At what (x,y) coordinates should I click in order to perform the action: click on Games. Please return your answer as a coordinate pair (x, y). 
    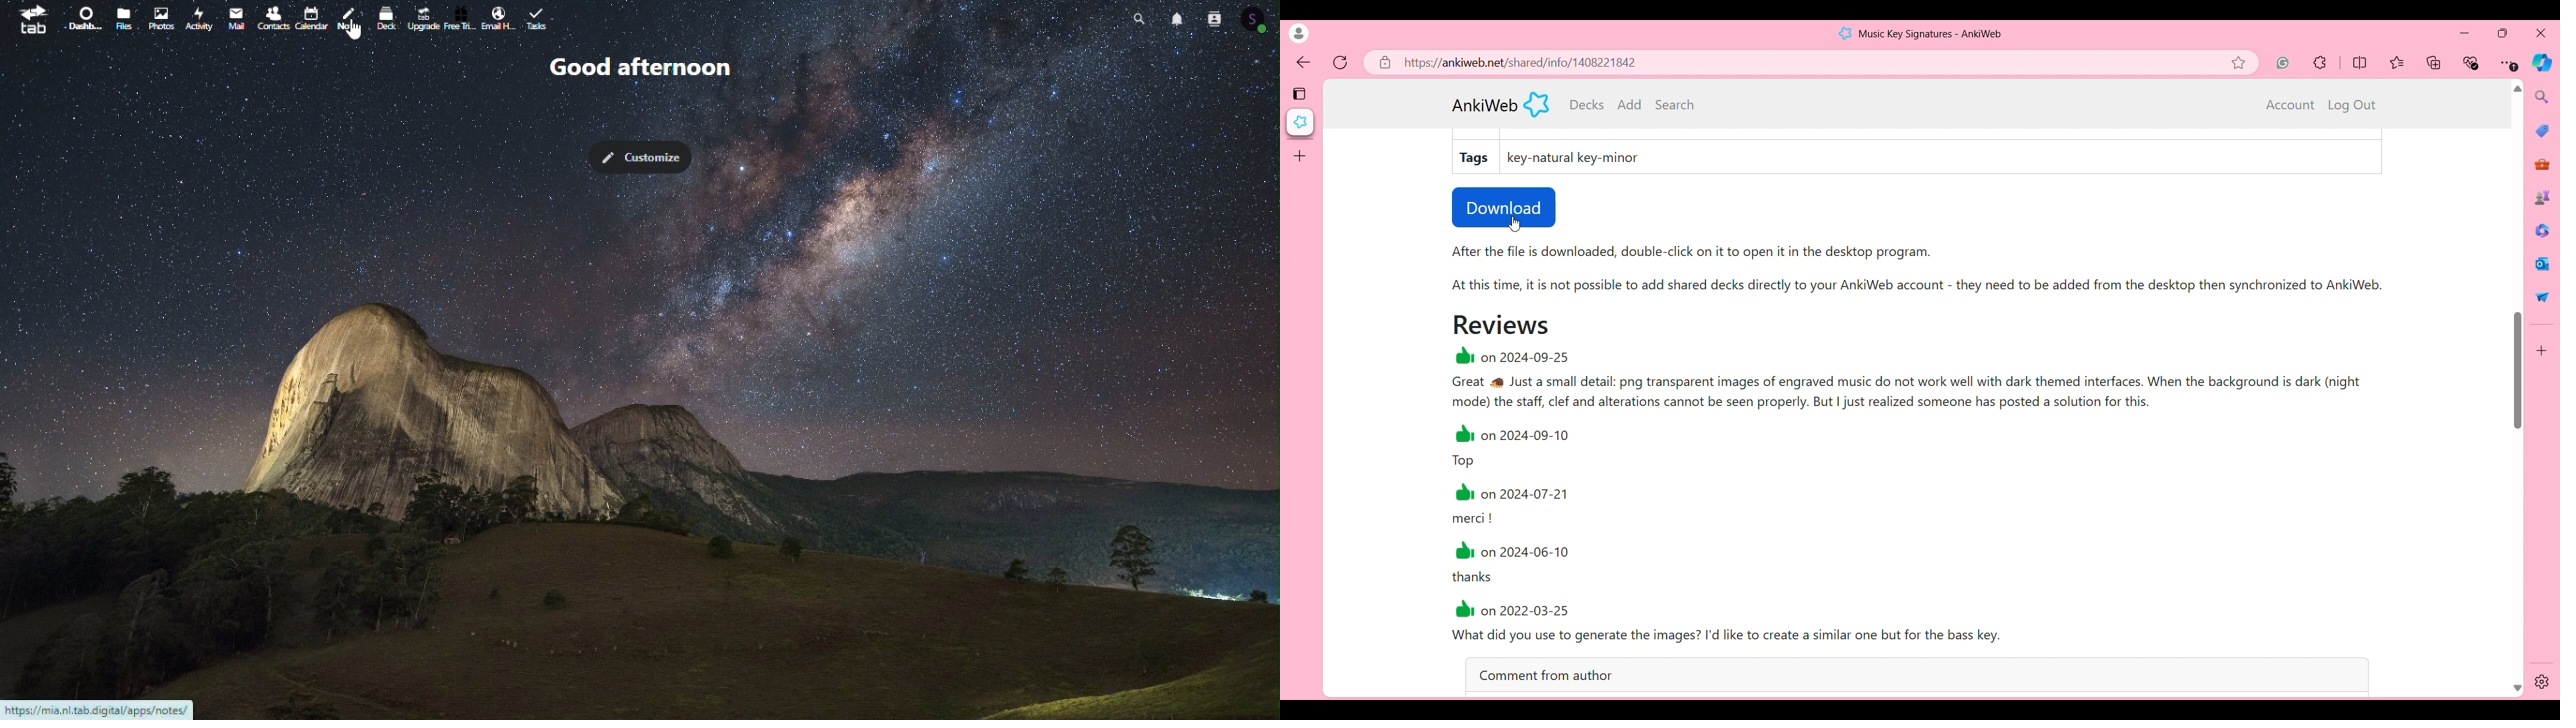
    Looking at the image, I should click on (2542, 197).